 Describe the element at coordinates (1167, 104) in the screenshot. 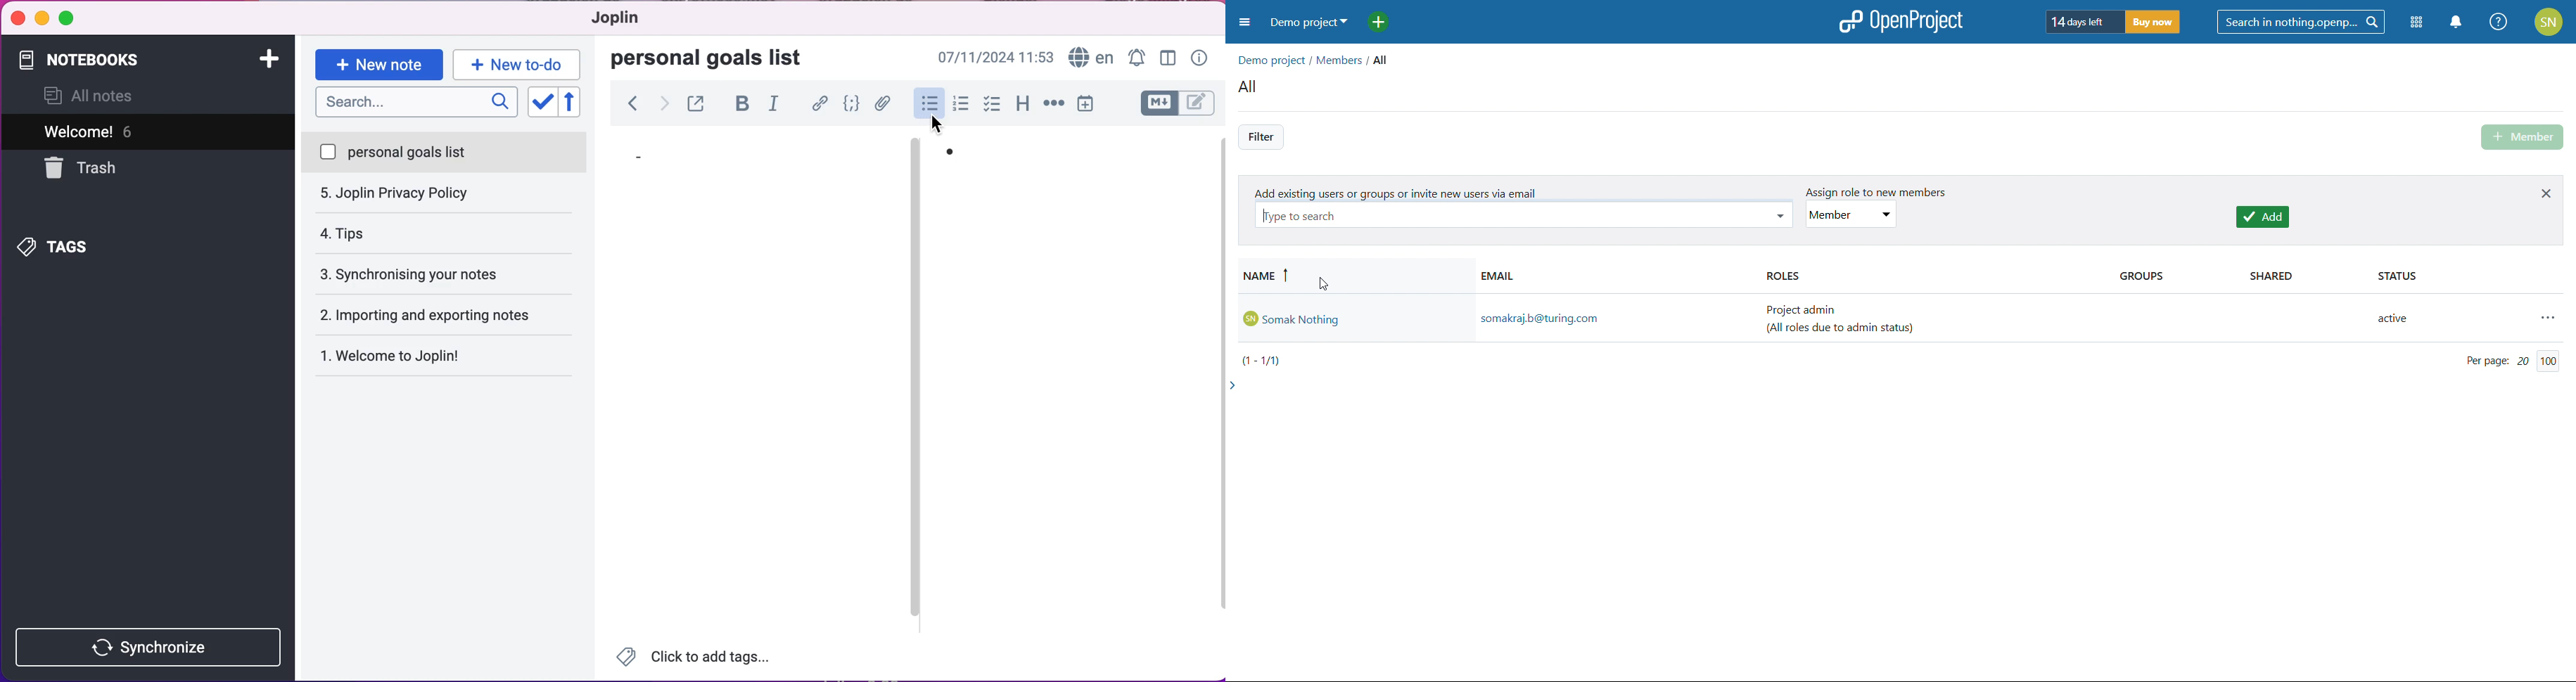

I see `toggle editors` at that location.